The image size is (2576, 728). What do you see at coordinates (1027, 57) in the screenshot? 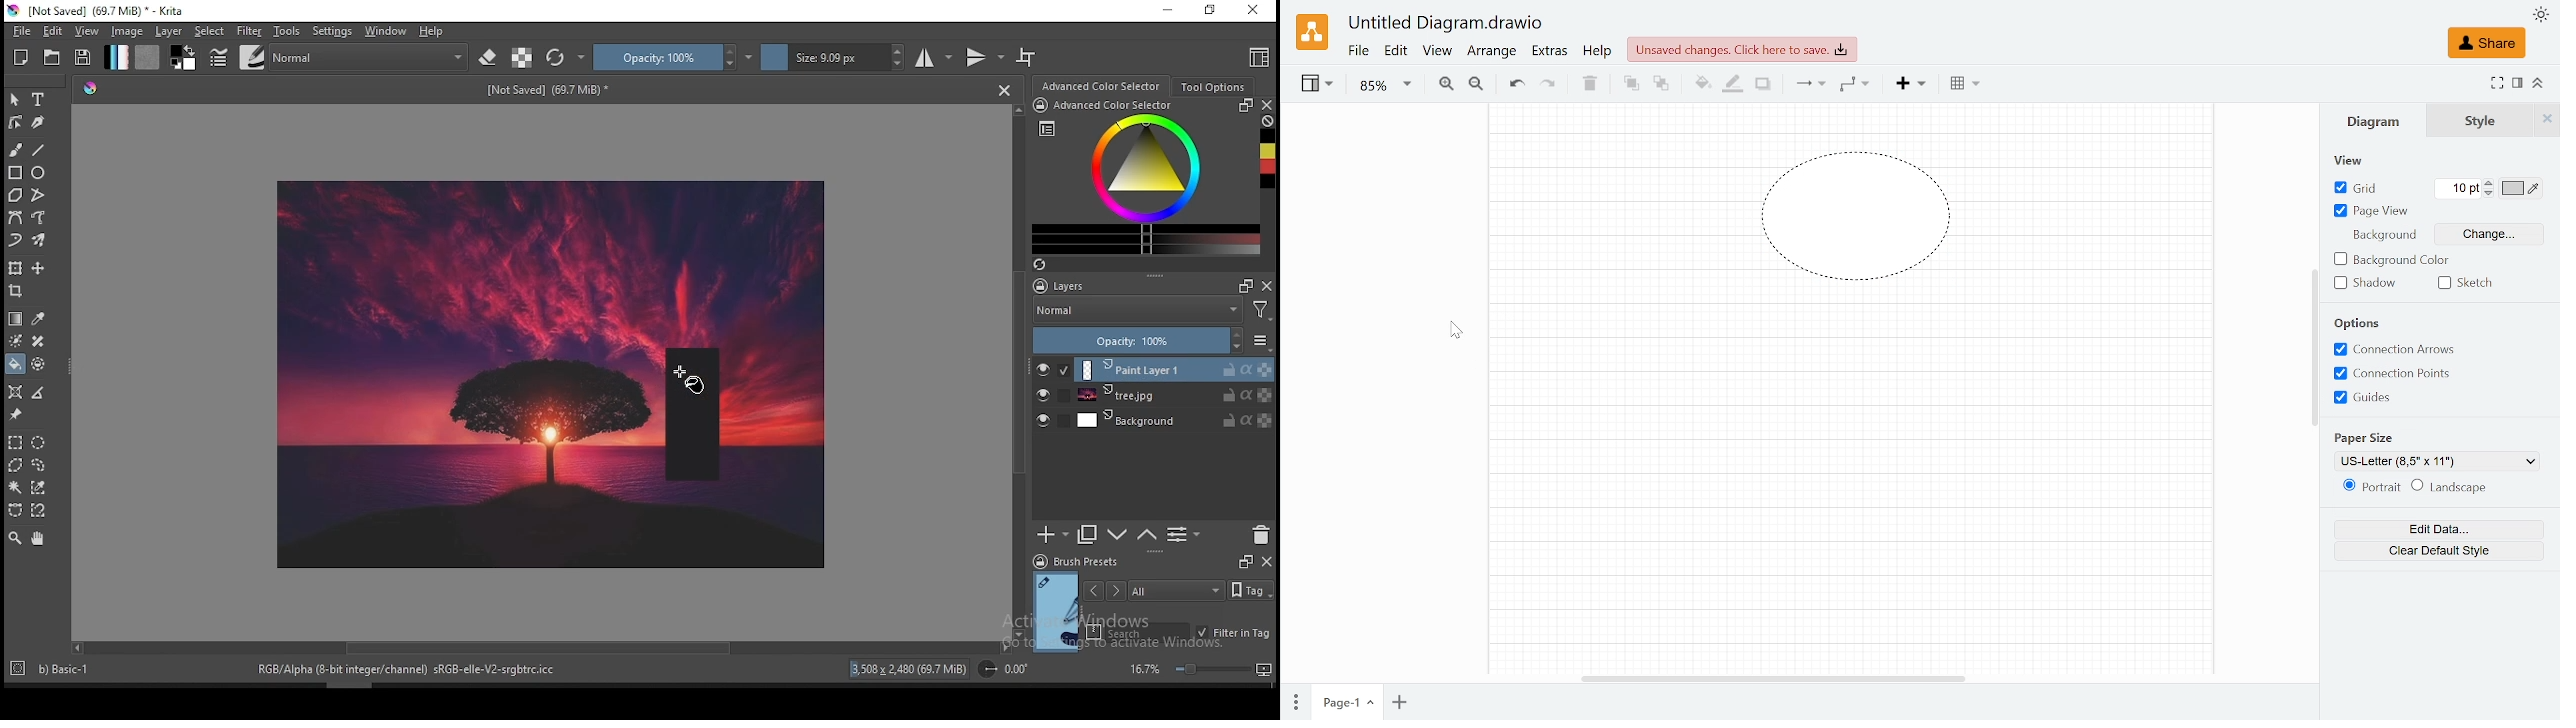
I see `wrap around mode` at bounding box center [1027, 57].